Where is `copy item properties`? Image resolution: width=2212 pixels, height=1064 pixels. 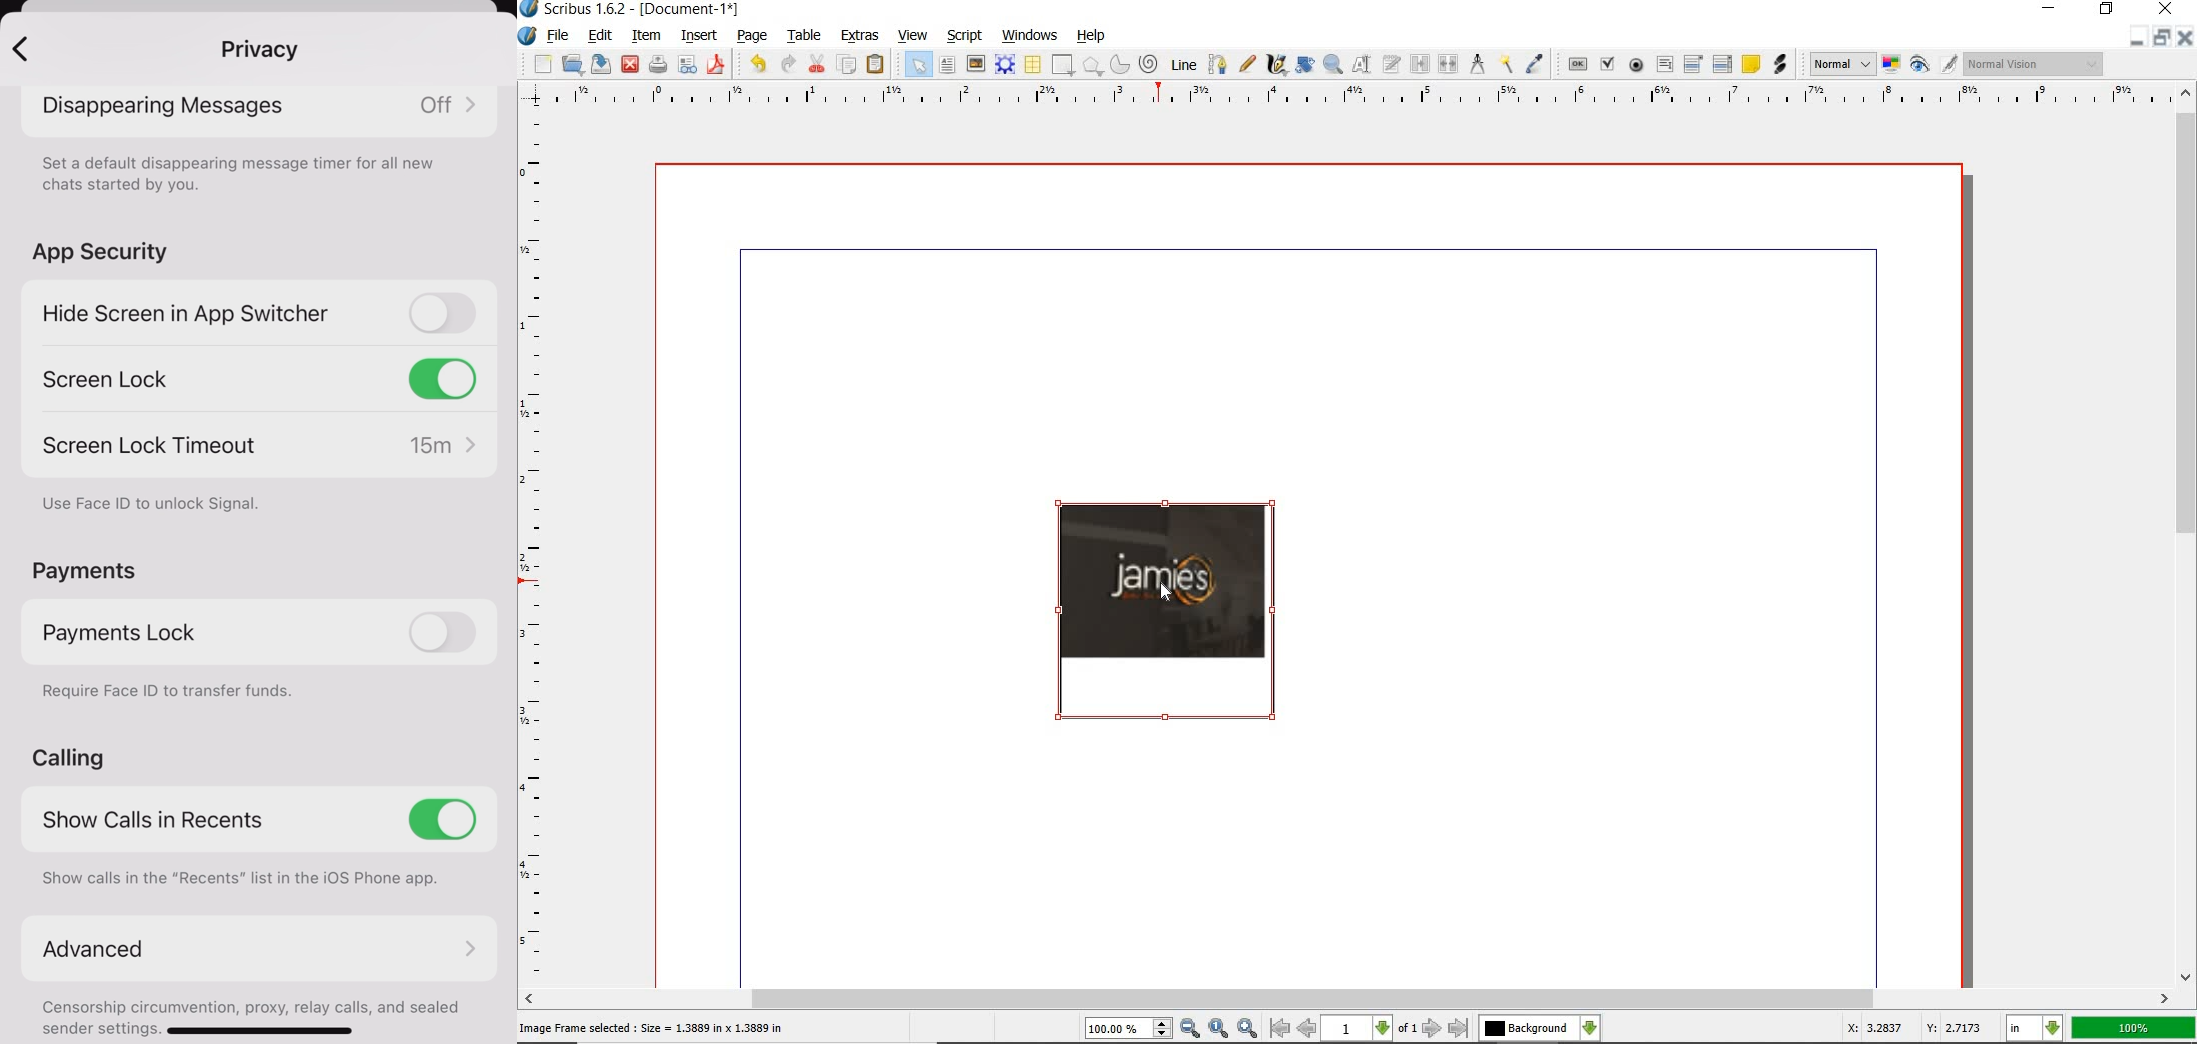
copy item properties is located at coordinates (1505, 64).